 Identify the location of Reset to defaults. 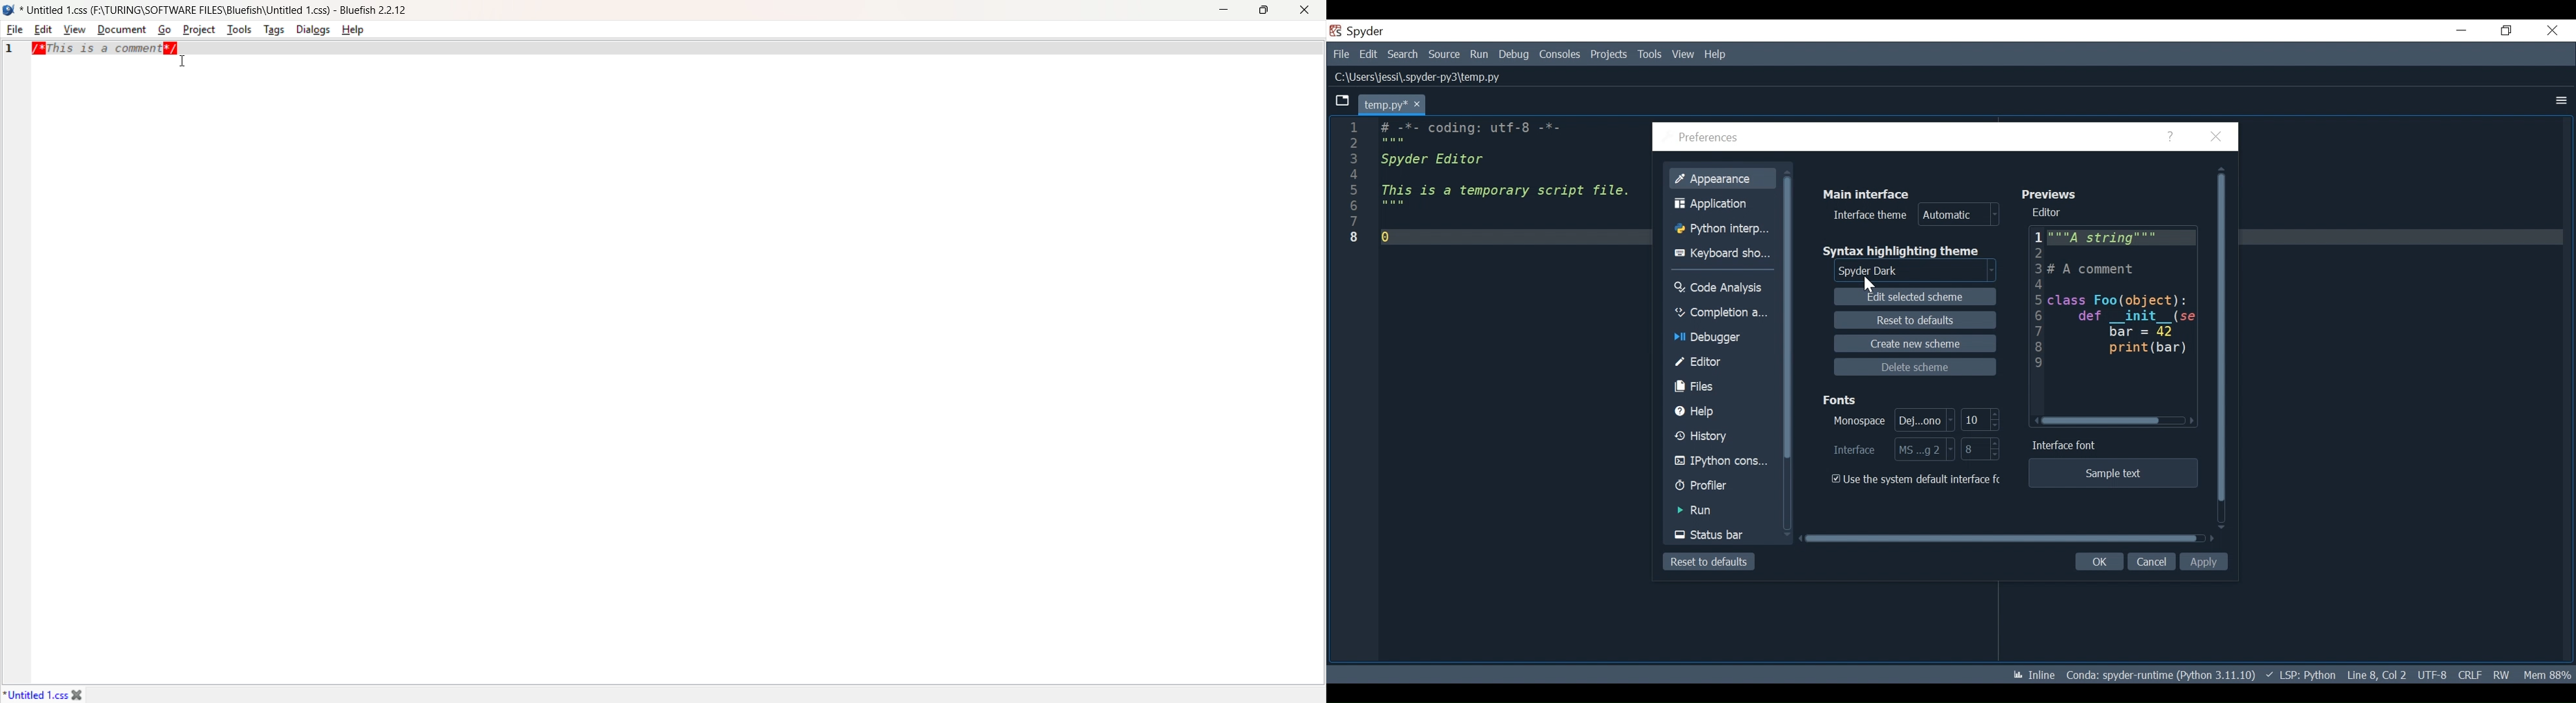
(1709, 561).